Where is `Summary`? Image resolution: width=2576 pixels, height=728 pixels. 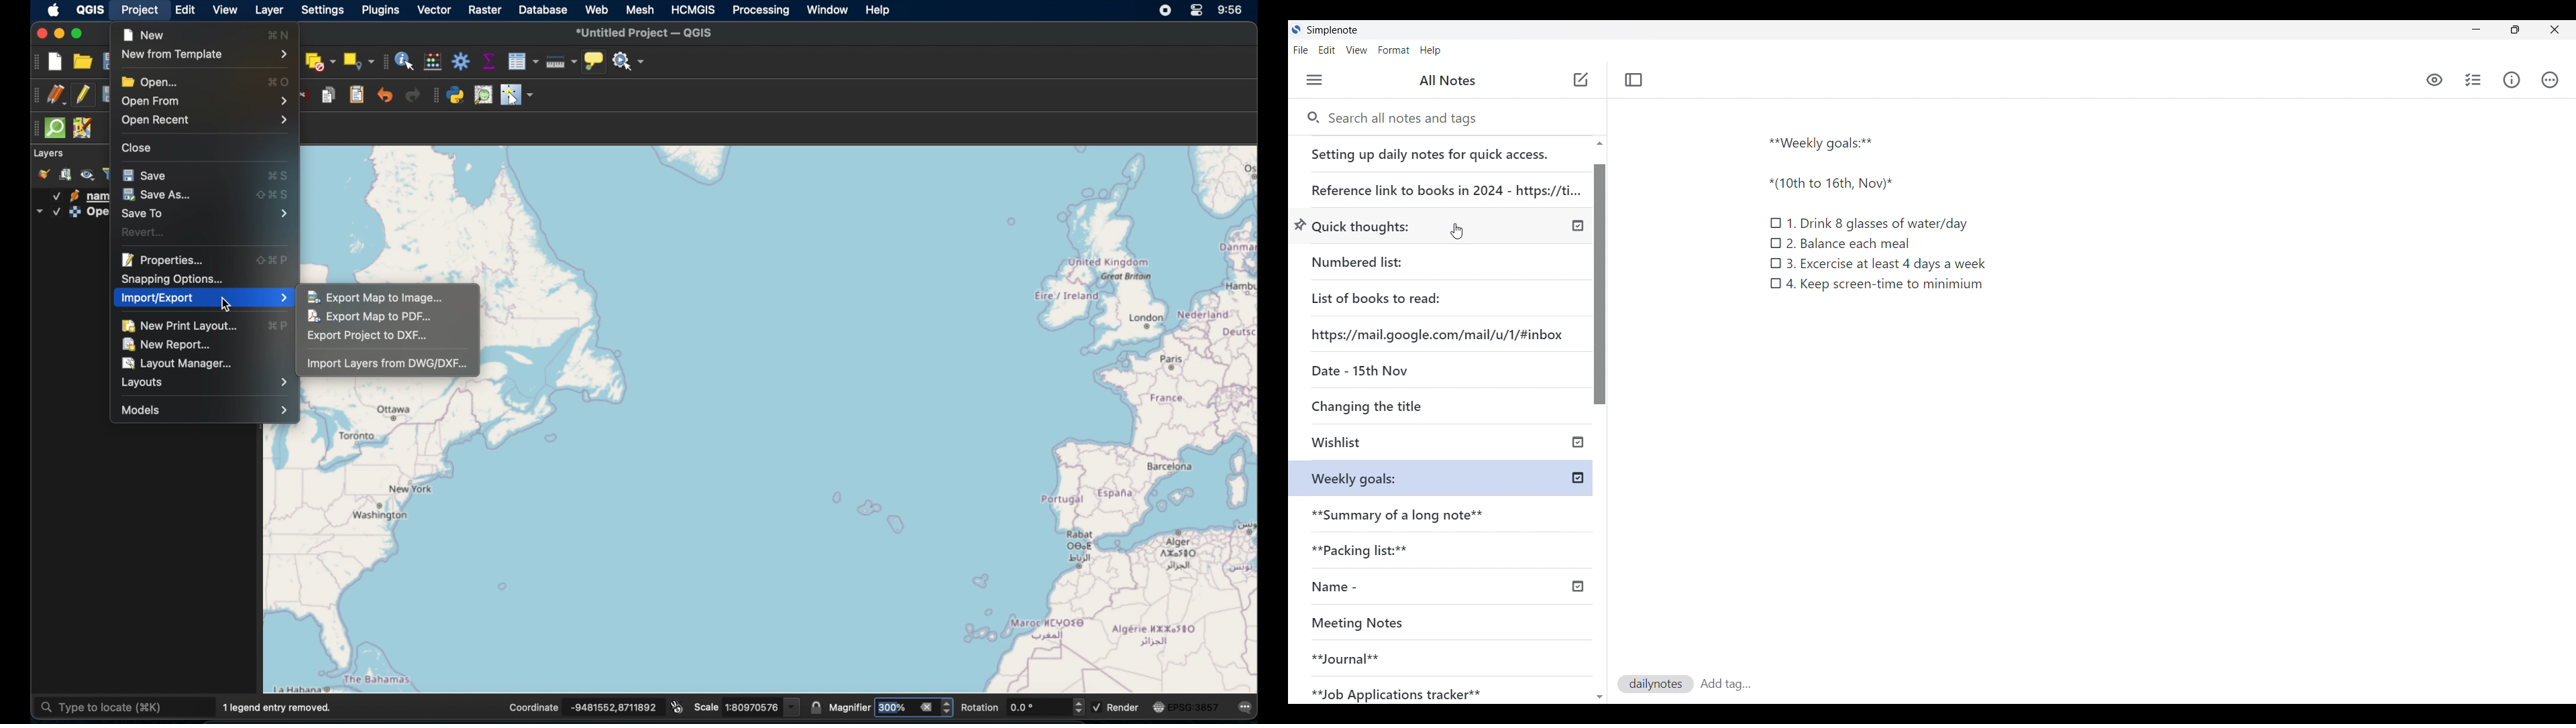
Summary is located at coordinates (1448, 511).